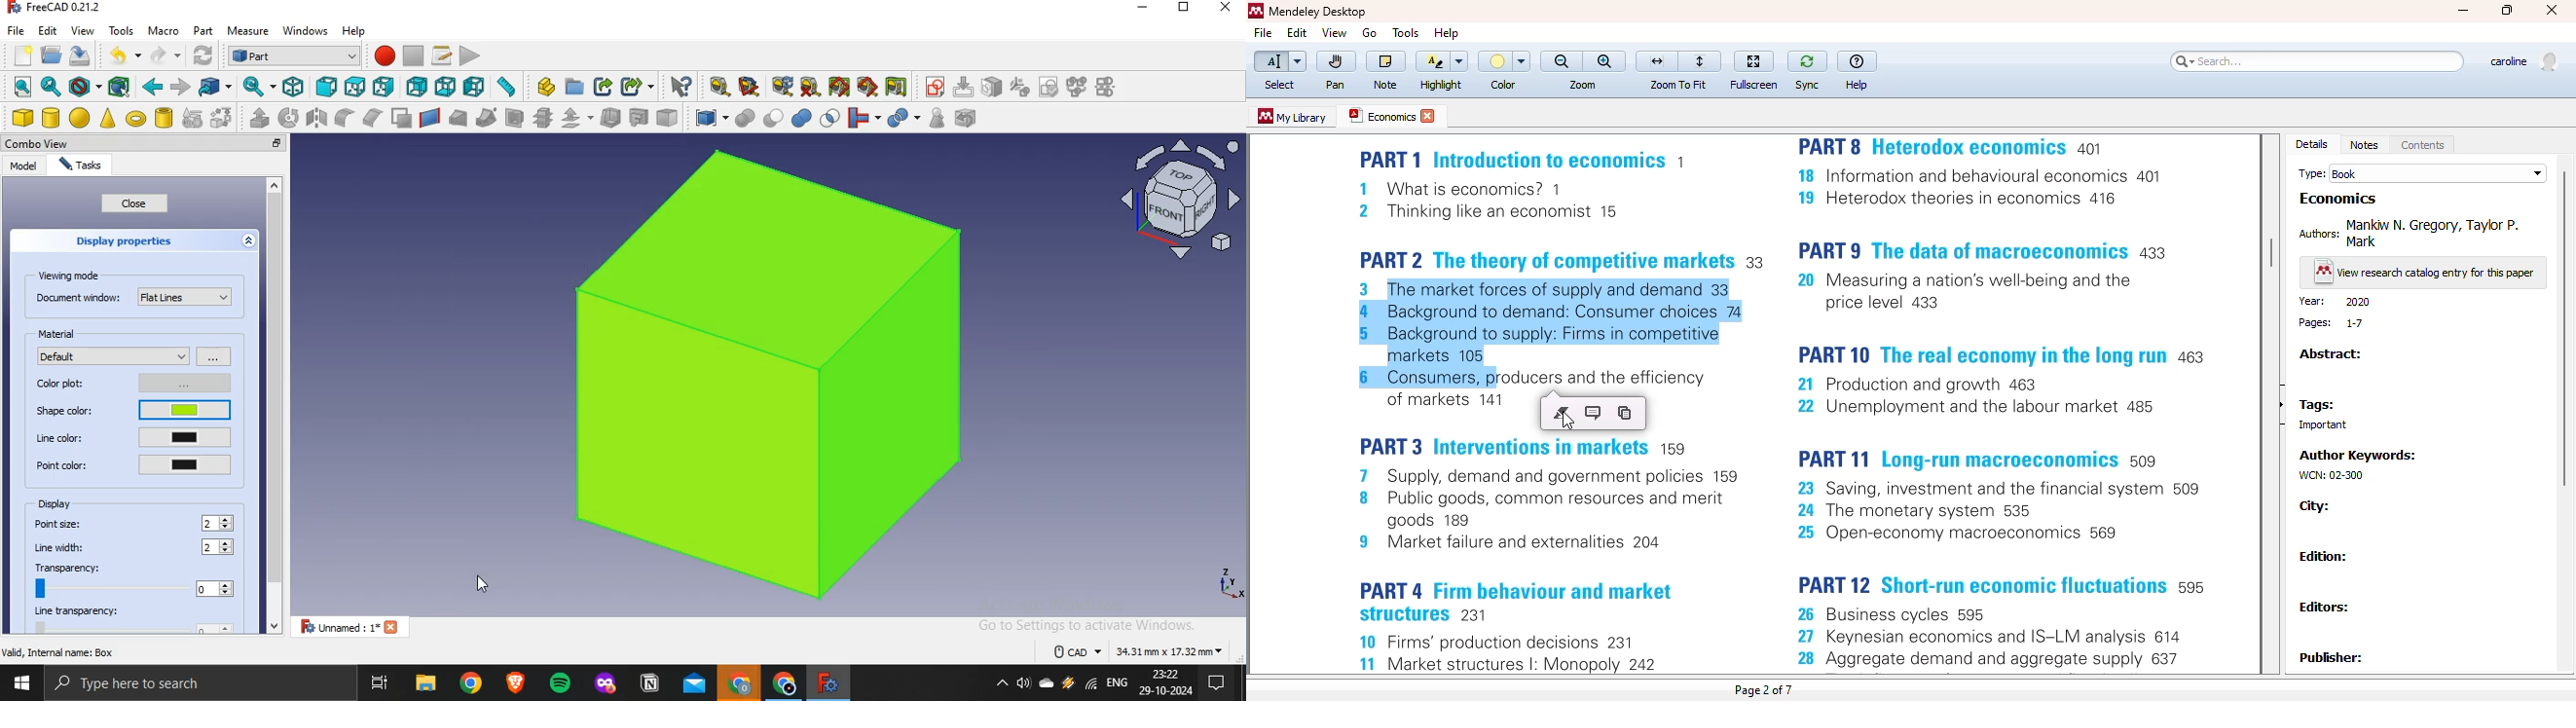  I want to click on zoom to fit, so click(1677, 85).